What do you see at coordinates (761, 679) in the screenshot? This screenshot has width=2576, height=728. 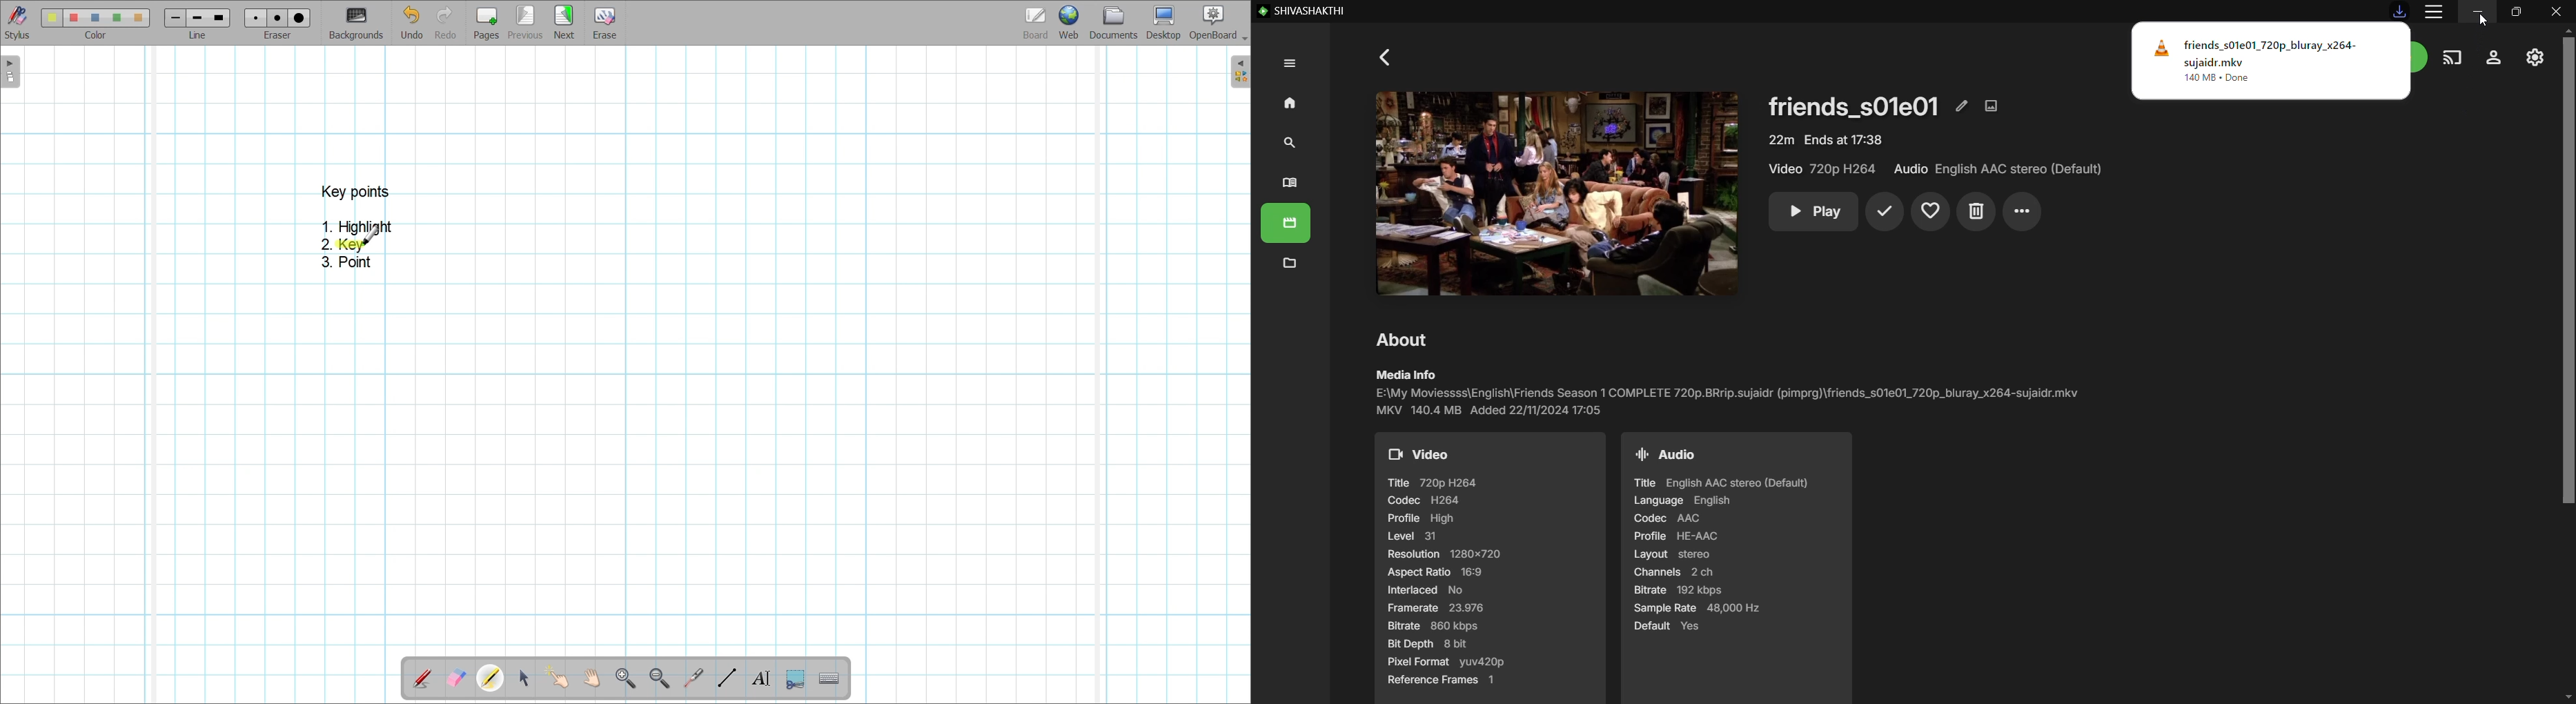 I see `Write text` at bounding box center [761, 679].